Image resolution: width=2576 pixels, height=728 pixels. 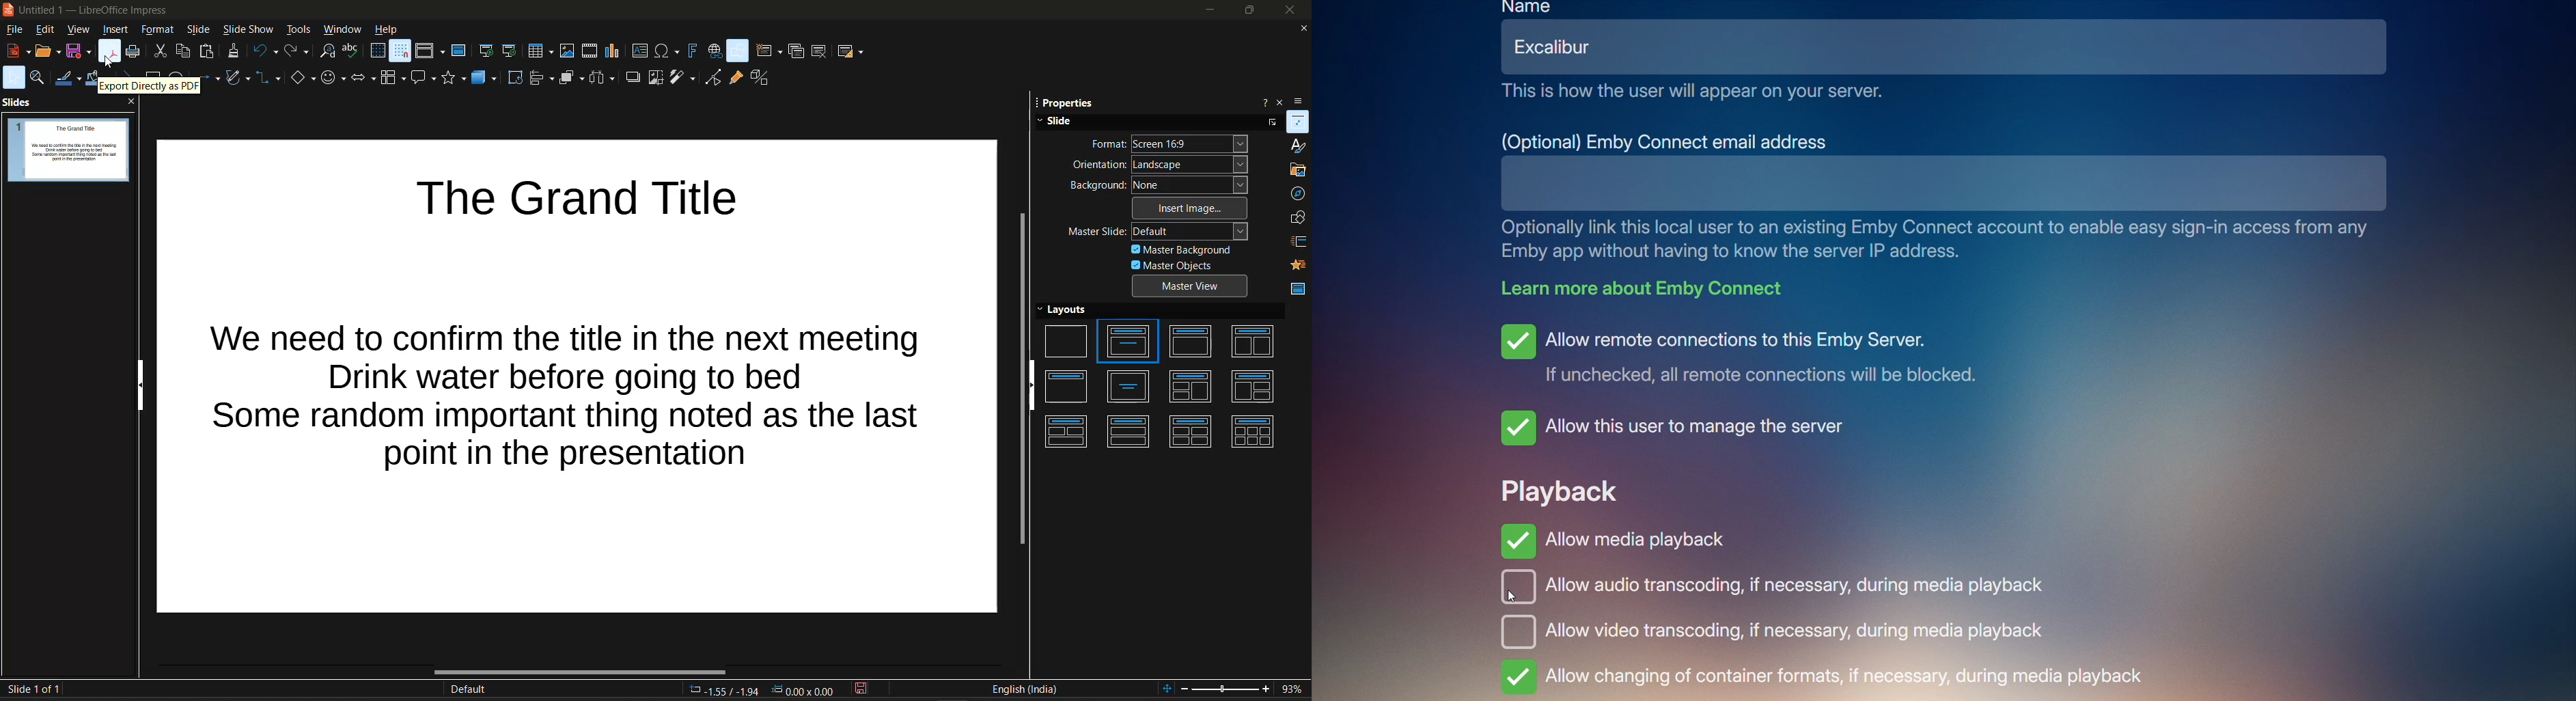 What do you see at coordinates (110, 51) in the screenshot?
I see `export as PDF` at bounding box center [110, 51].